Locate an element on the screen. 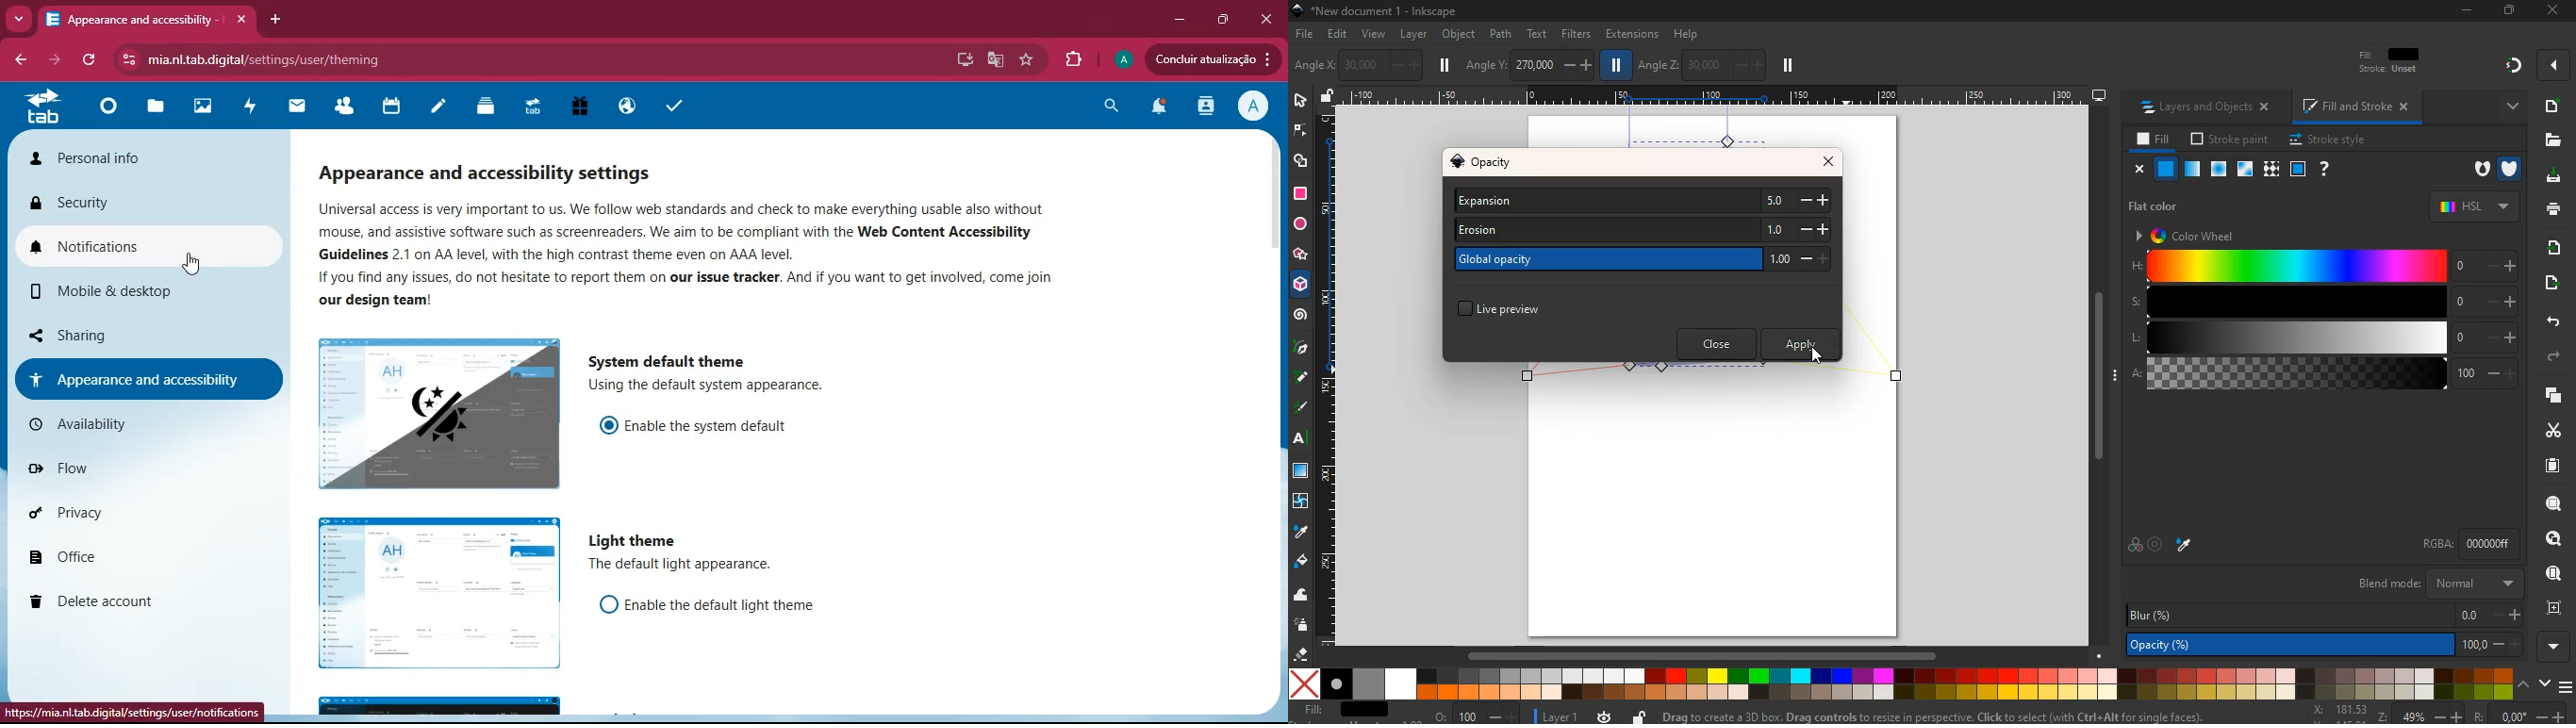  up is located at coordinates (2524, 685).